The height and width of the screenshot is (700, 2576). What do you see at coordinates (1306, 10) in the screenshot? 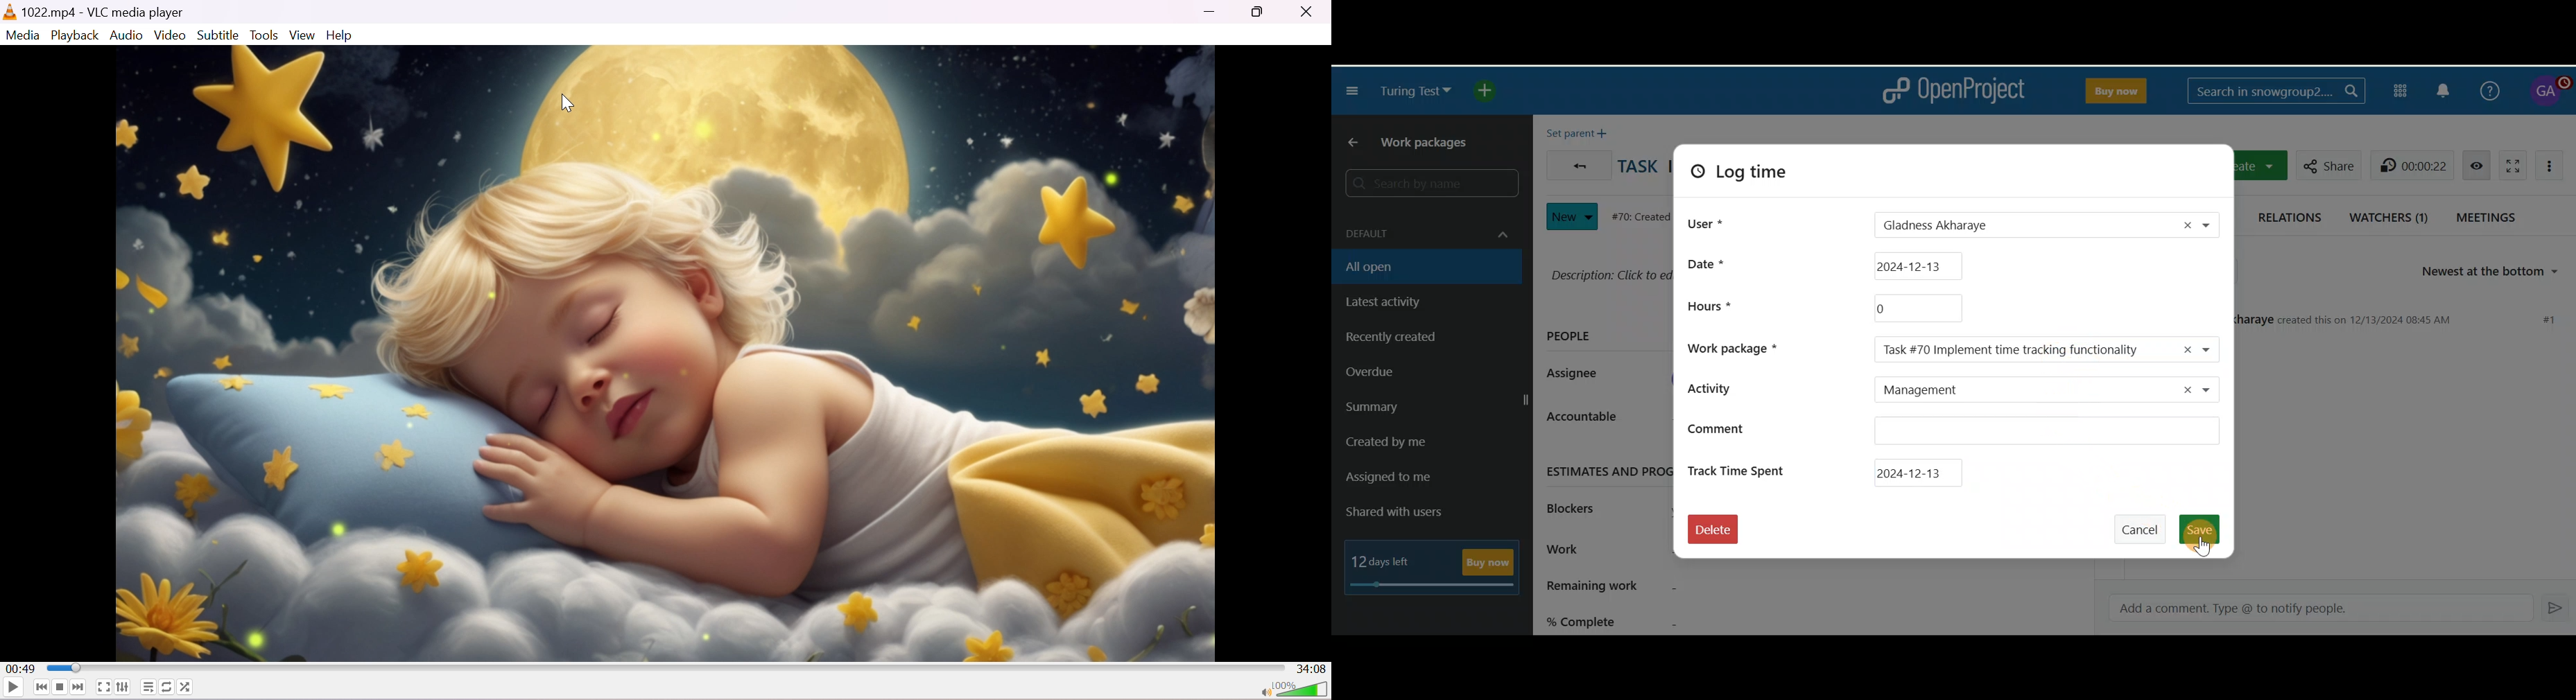
I see `Close` at bounding box center [1306, 10].